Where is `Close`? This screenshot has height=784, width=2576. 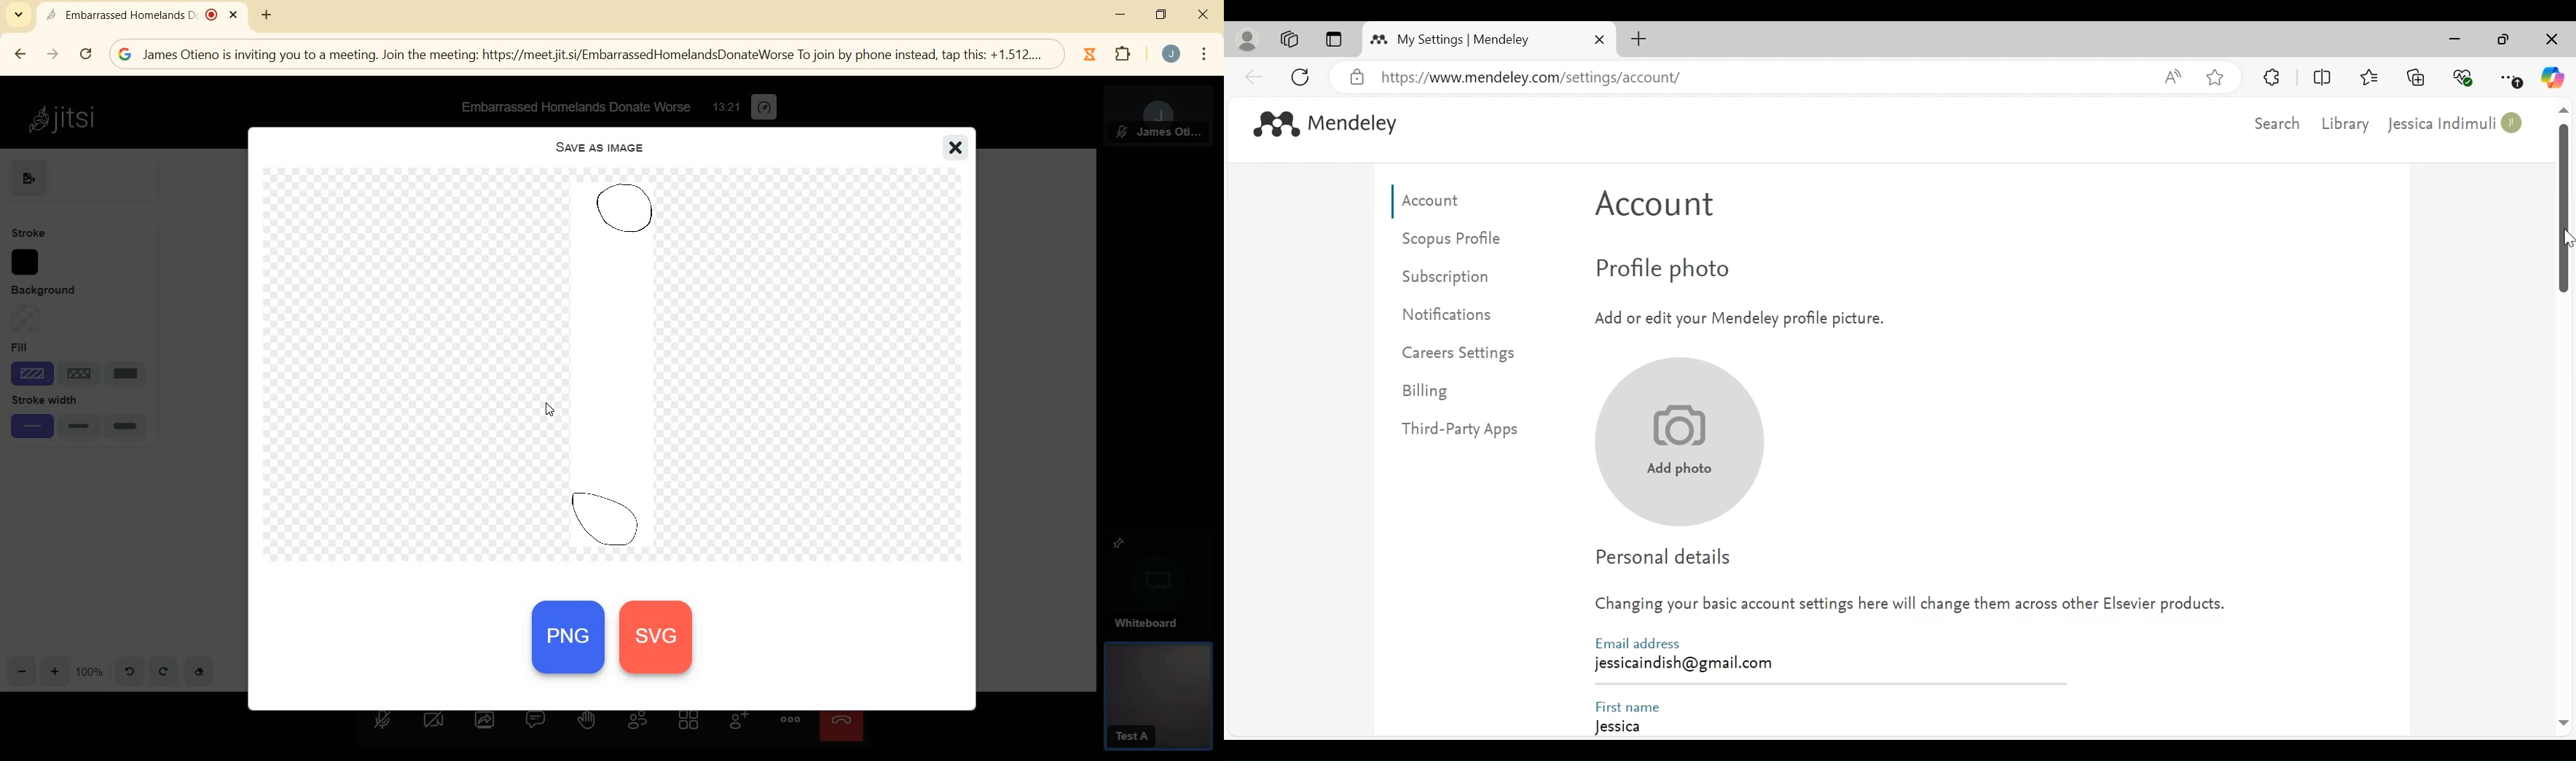
Close is located at coordinates (1599, 39).